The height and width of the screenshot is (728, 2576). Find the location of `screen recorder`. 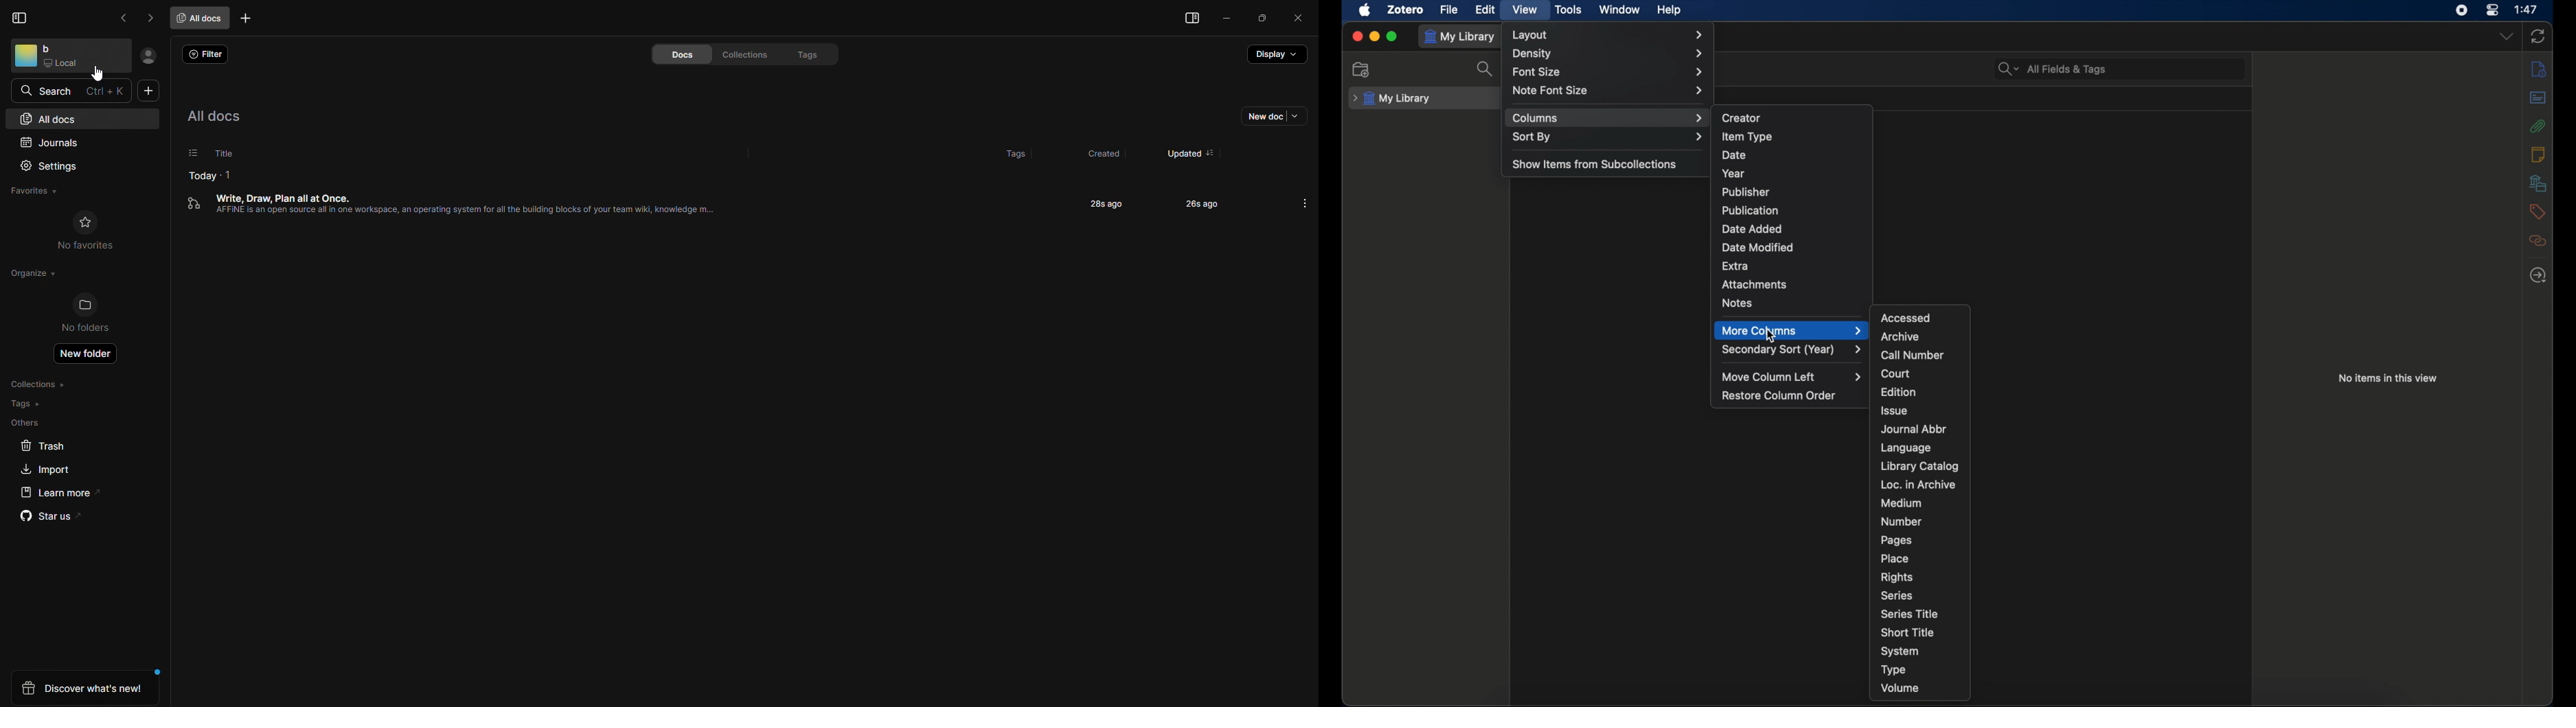

screen recorder is located at coordinates (2461, 10).